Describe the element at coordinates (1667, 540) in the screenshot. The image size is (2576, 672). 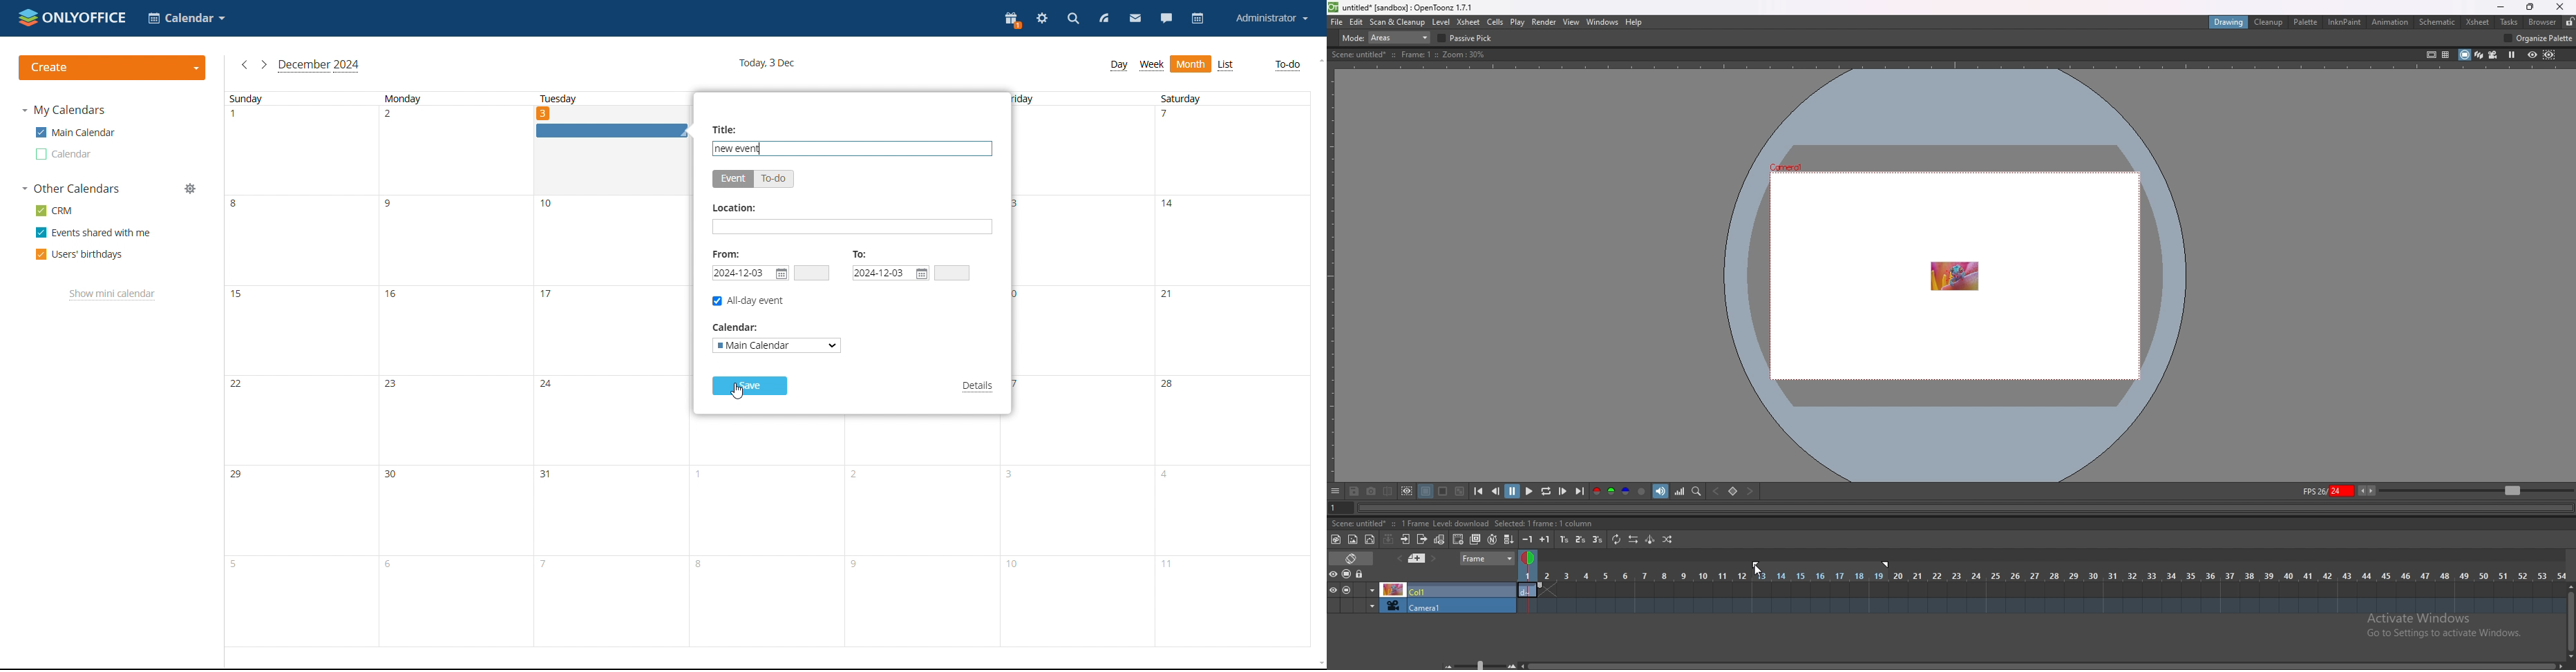
I see `random` at that location.